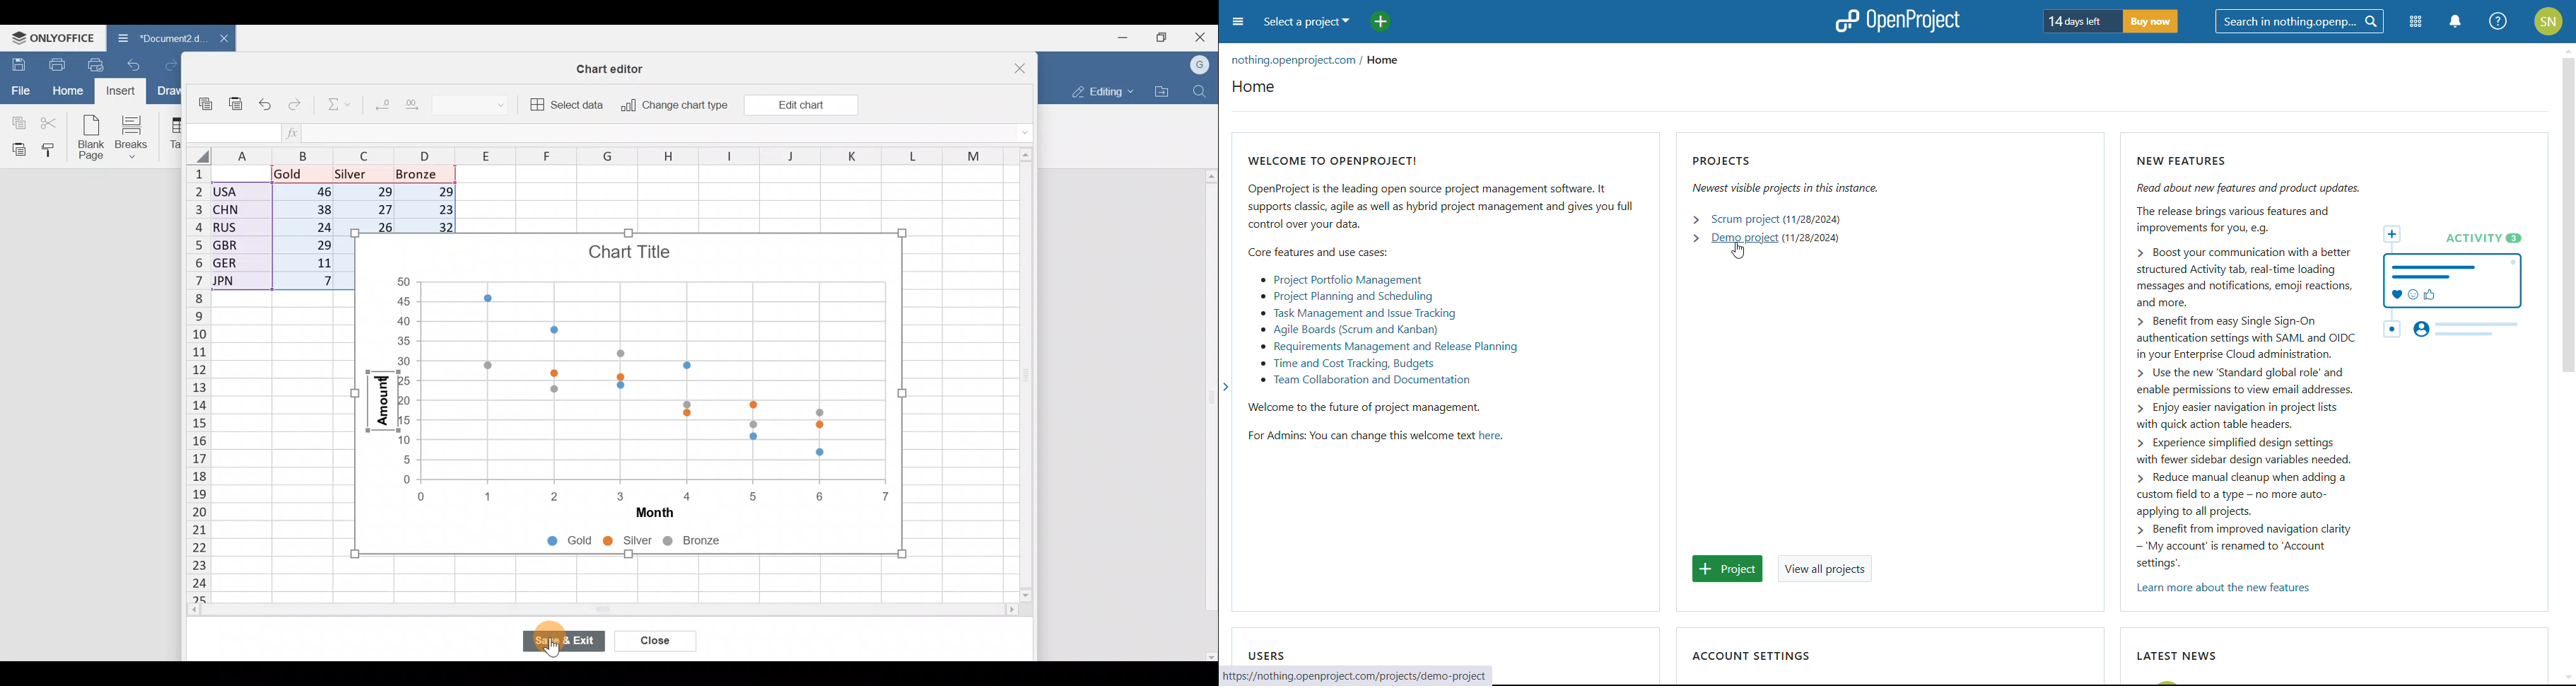  Describe the element at coordinates (422, 108) in the screenshot. I see `Increase decimal` at that location.